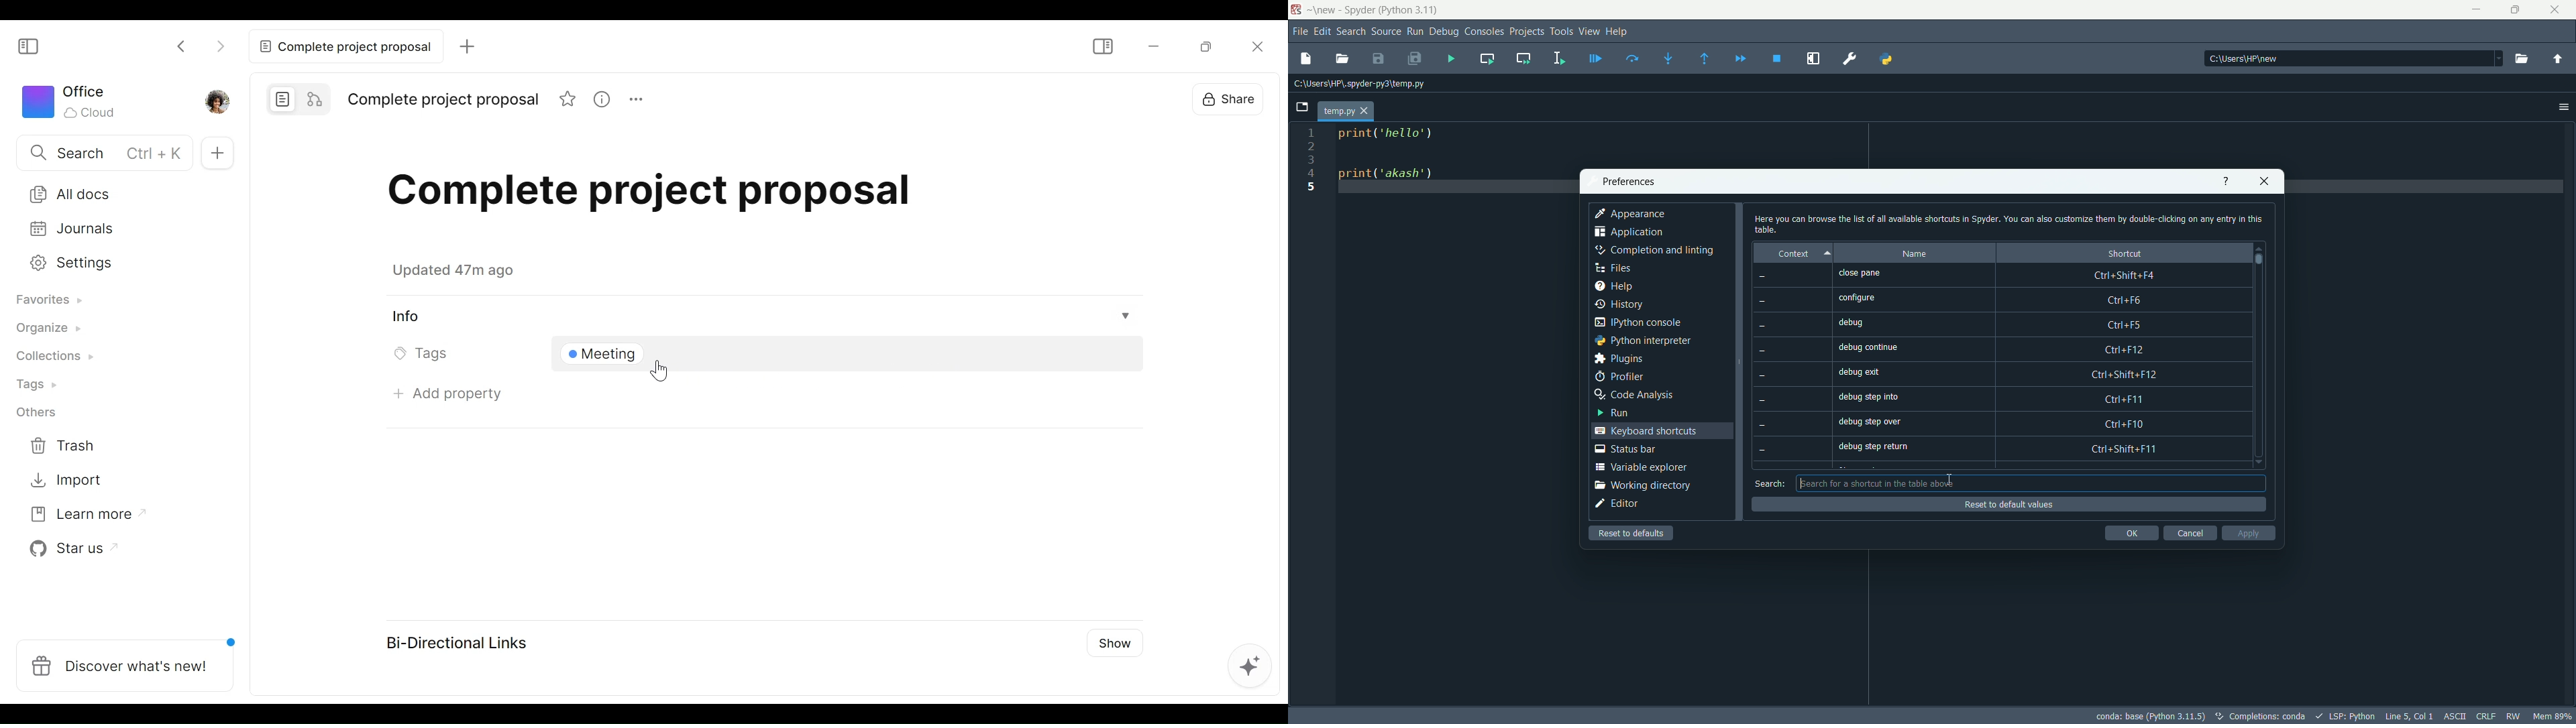  What do you see at coordinates (57, 358) in the screenshot?
I see `Collections` at bounding box center [57, 358].